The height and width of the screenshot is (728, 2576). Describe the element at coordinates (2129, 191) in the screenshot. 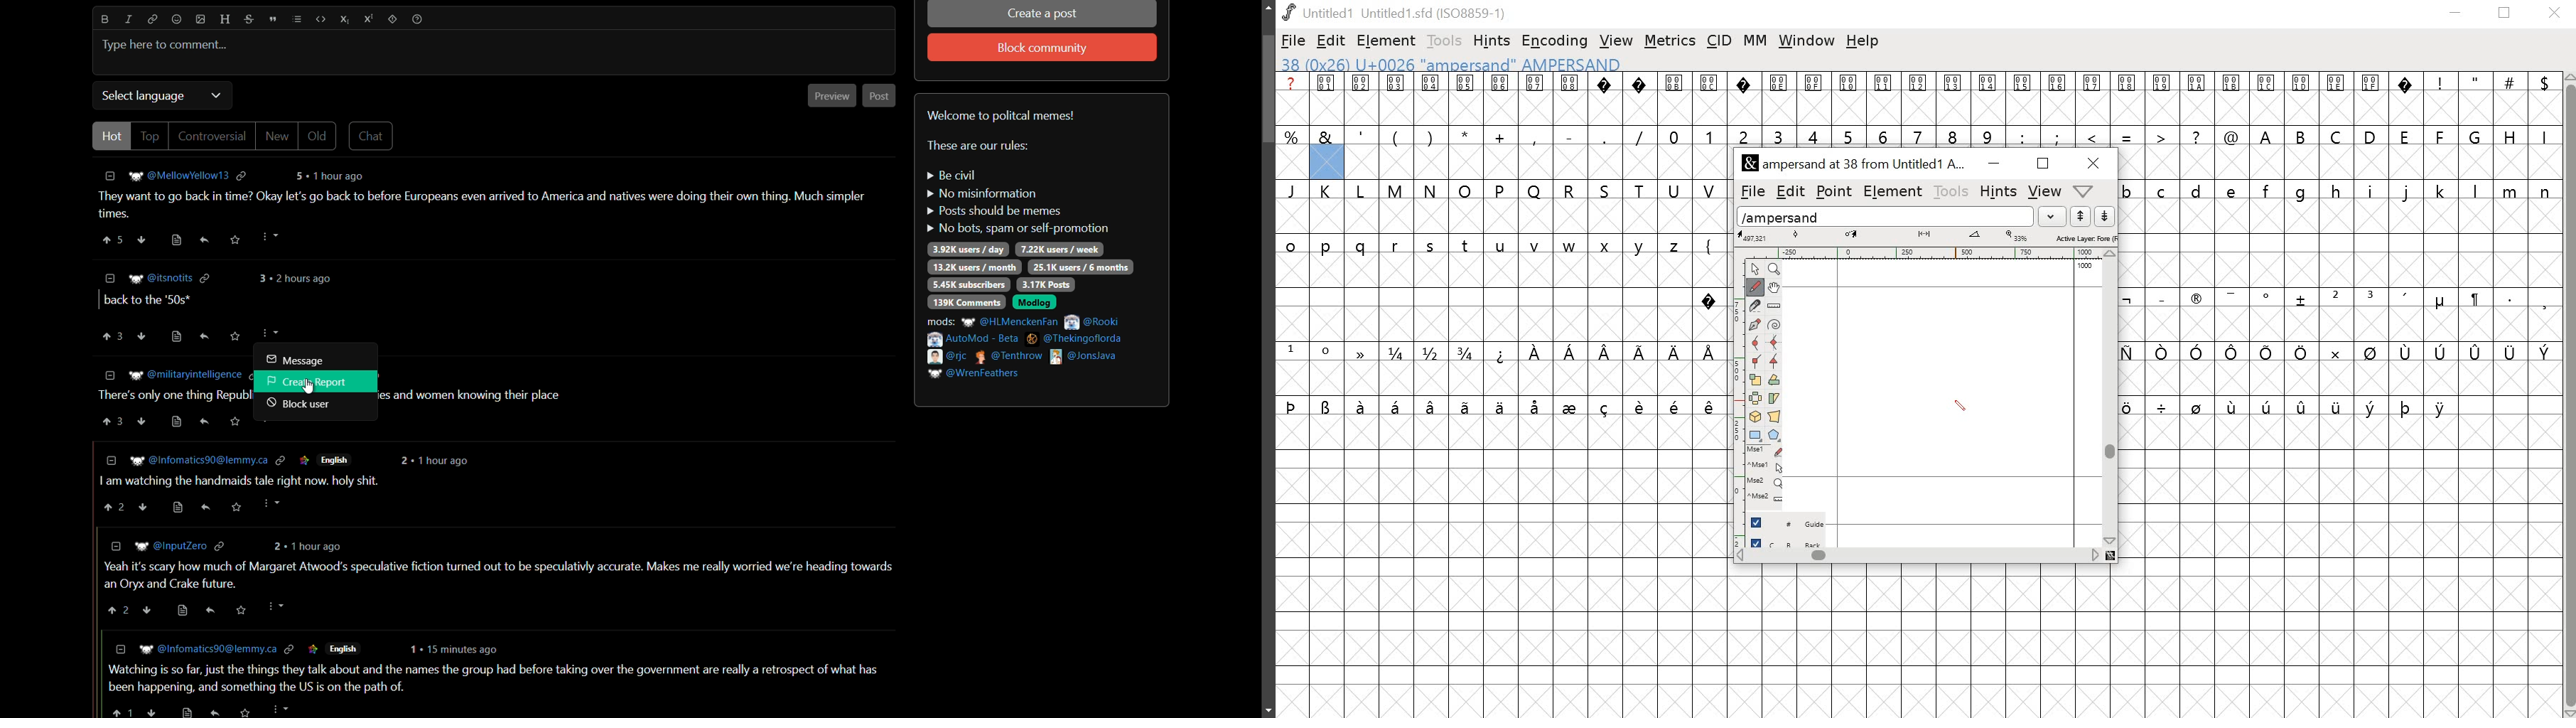

I see `b` at that location.